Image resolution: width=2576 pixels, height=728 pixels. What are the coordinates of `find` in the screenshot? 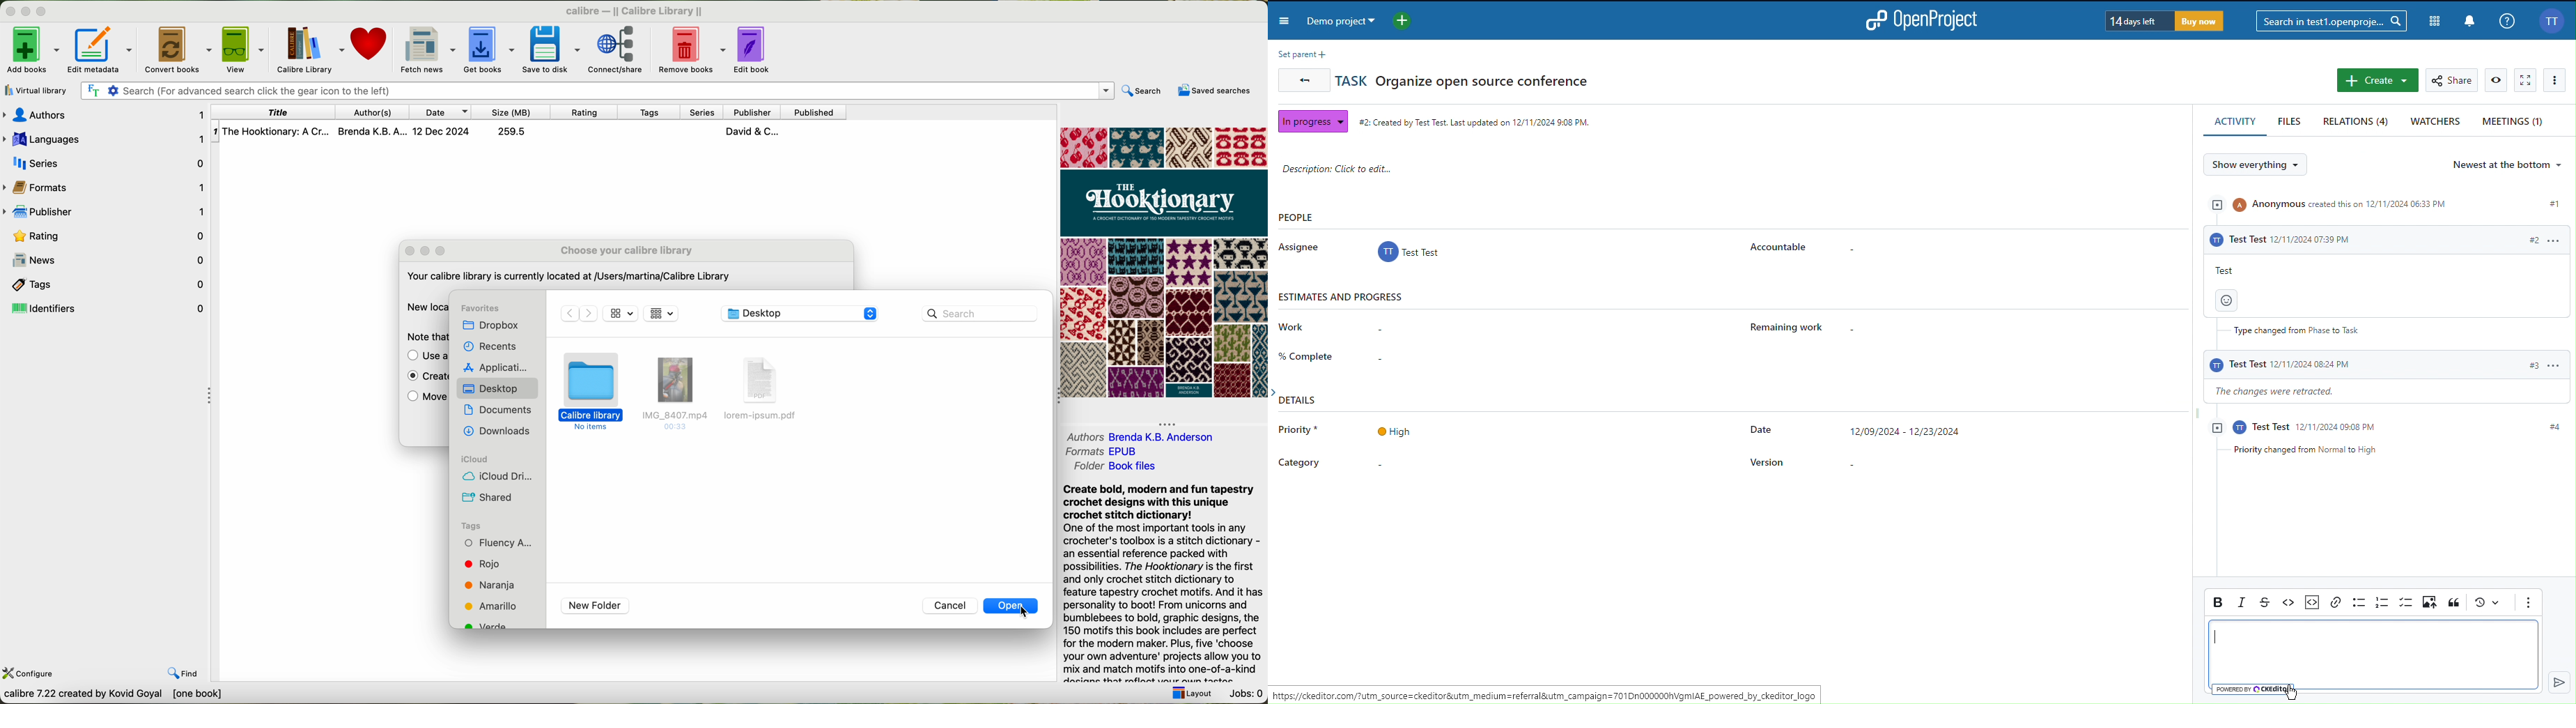 It's located at (182, 673).